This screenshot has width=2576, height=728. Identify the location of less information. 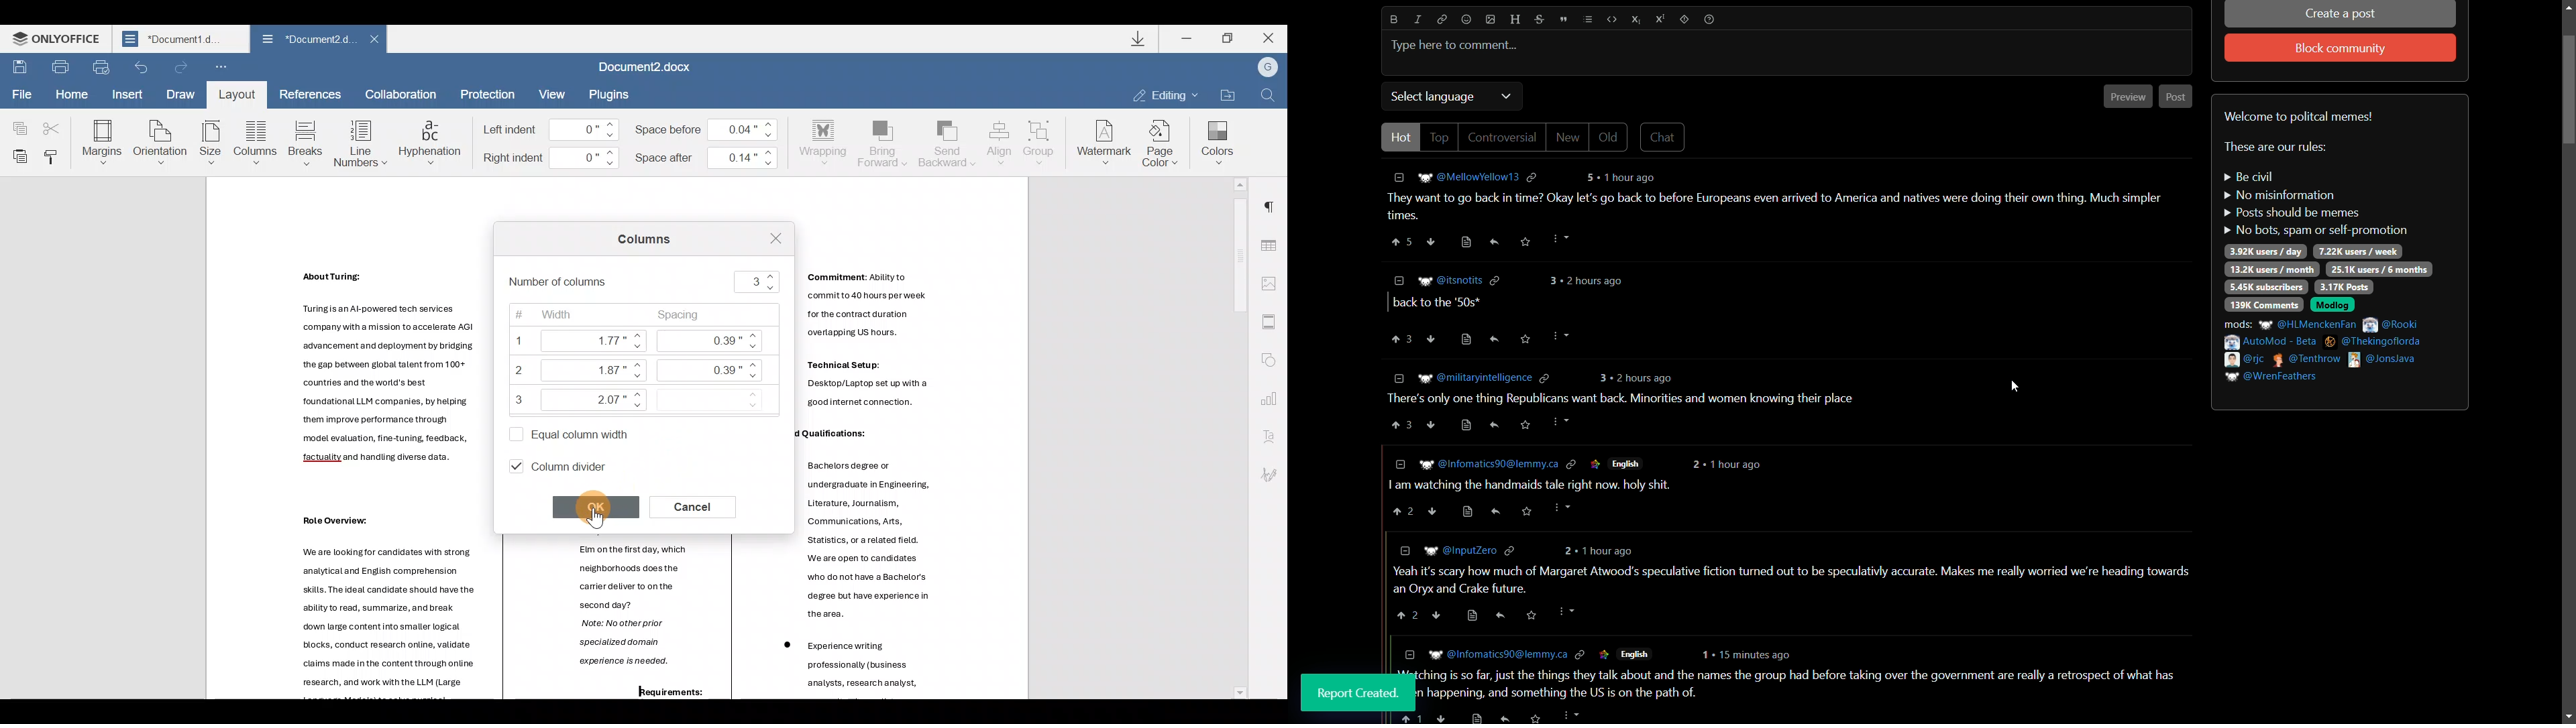
(1399, 280).